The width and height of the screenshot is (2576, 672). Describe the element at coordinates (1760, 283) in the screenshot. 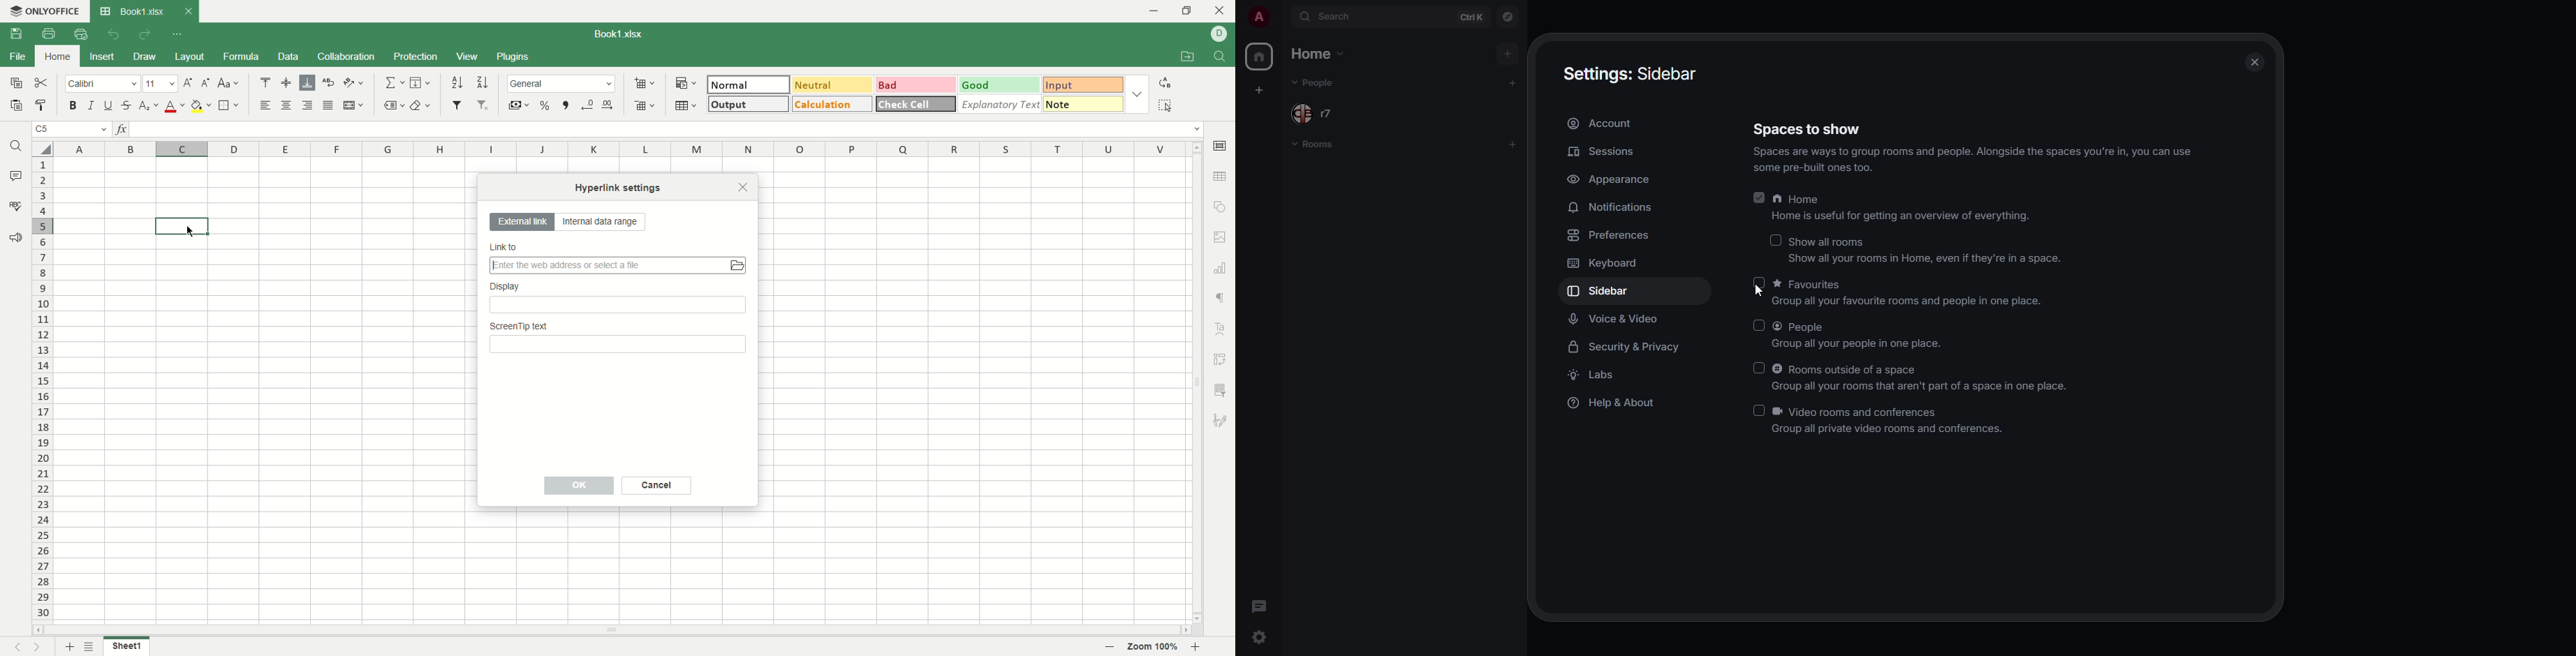

I see `click to enable` at that location.